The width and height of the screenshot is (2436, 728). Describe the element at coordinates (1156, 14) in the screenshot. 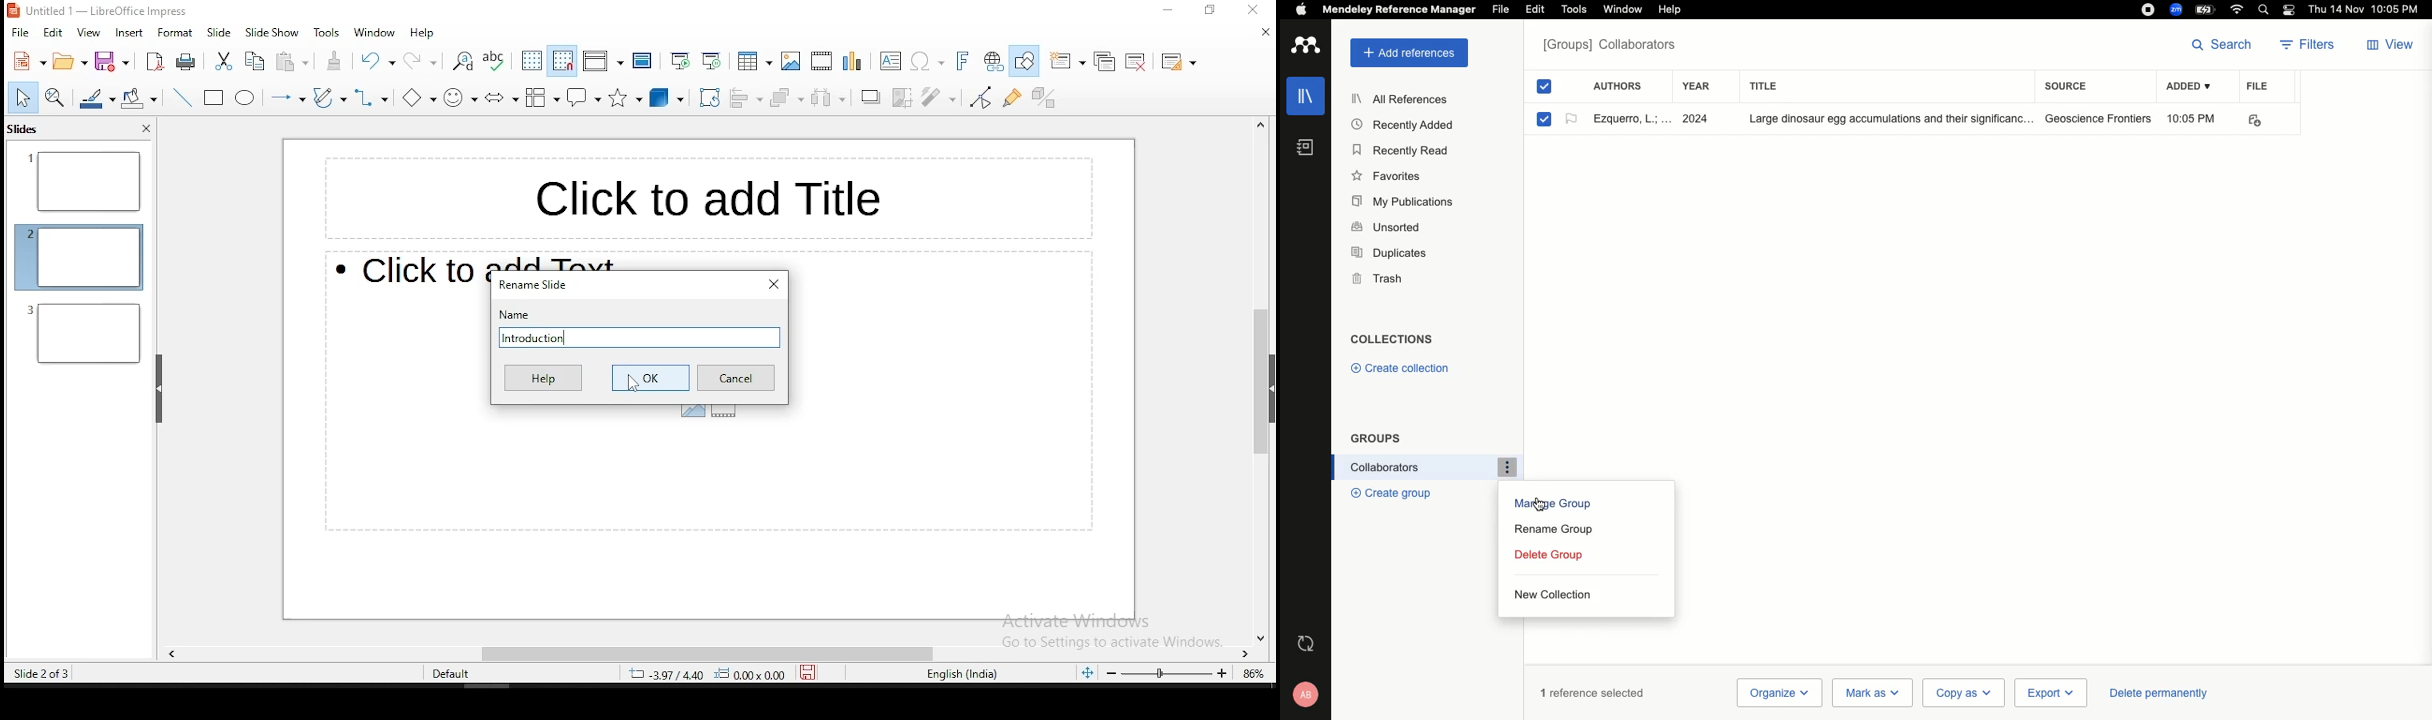

I see `minimize` at that location.